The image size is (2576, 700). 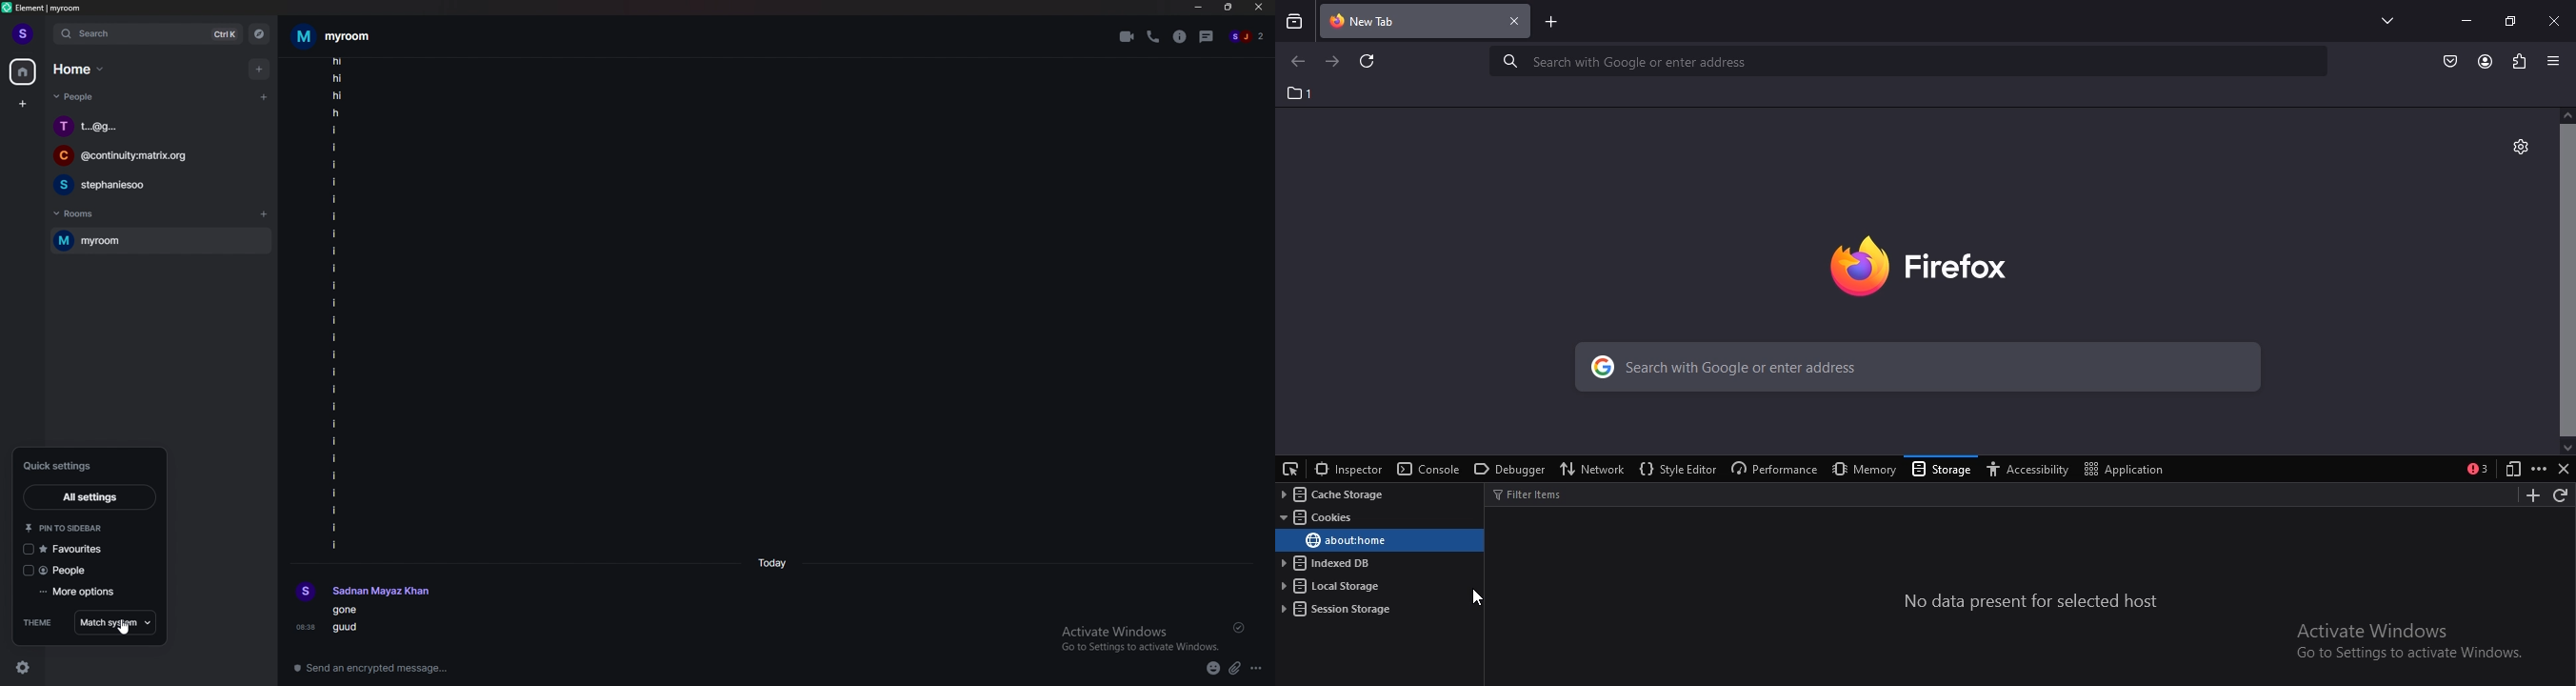 I want to click on filter items, so click(x=1538, y=494).